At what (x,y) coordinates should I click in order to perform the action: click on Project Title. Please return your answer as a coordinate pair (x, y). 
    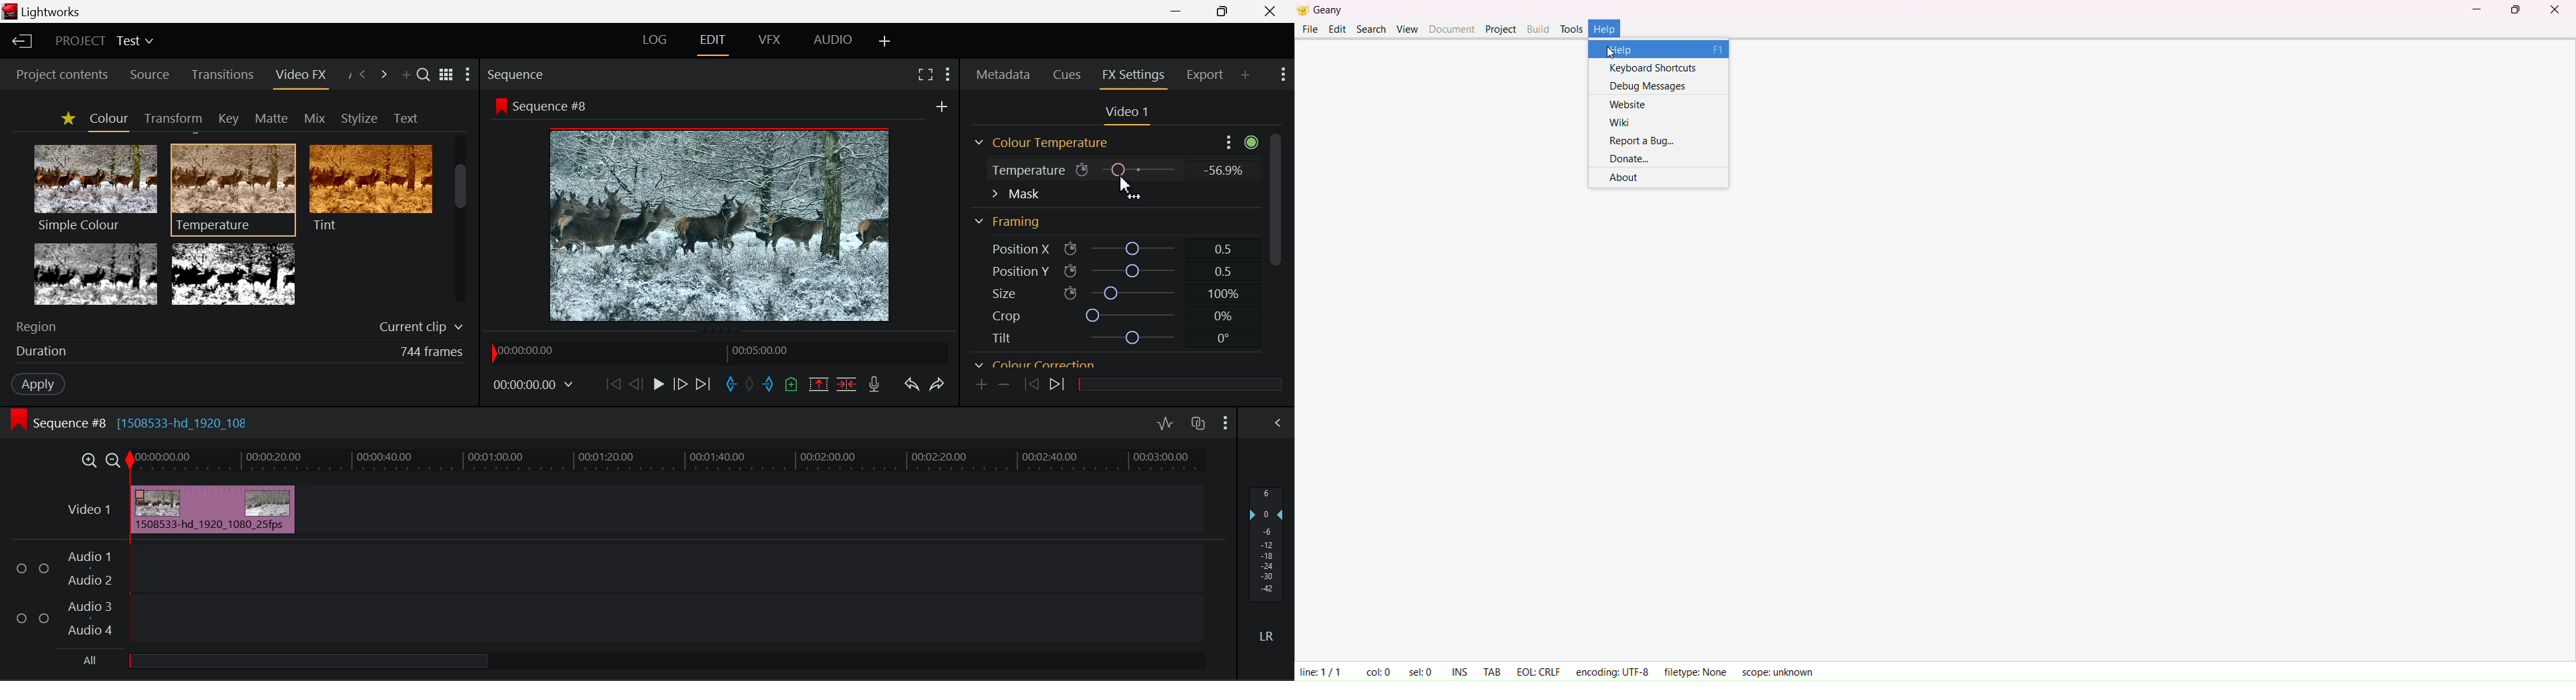
    Looking at the image, I should click on (104, 39).